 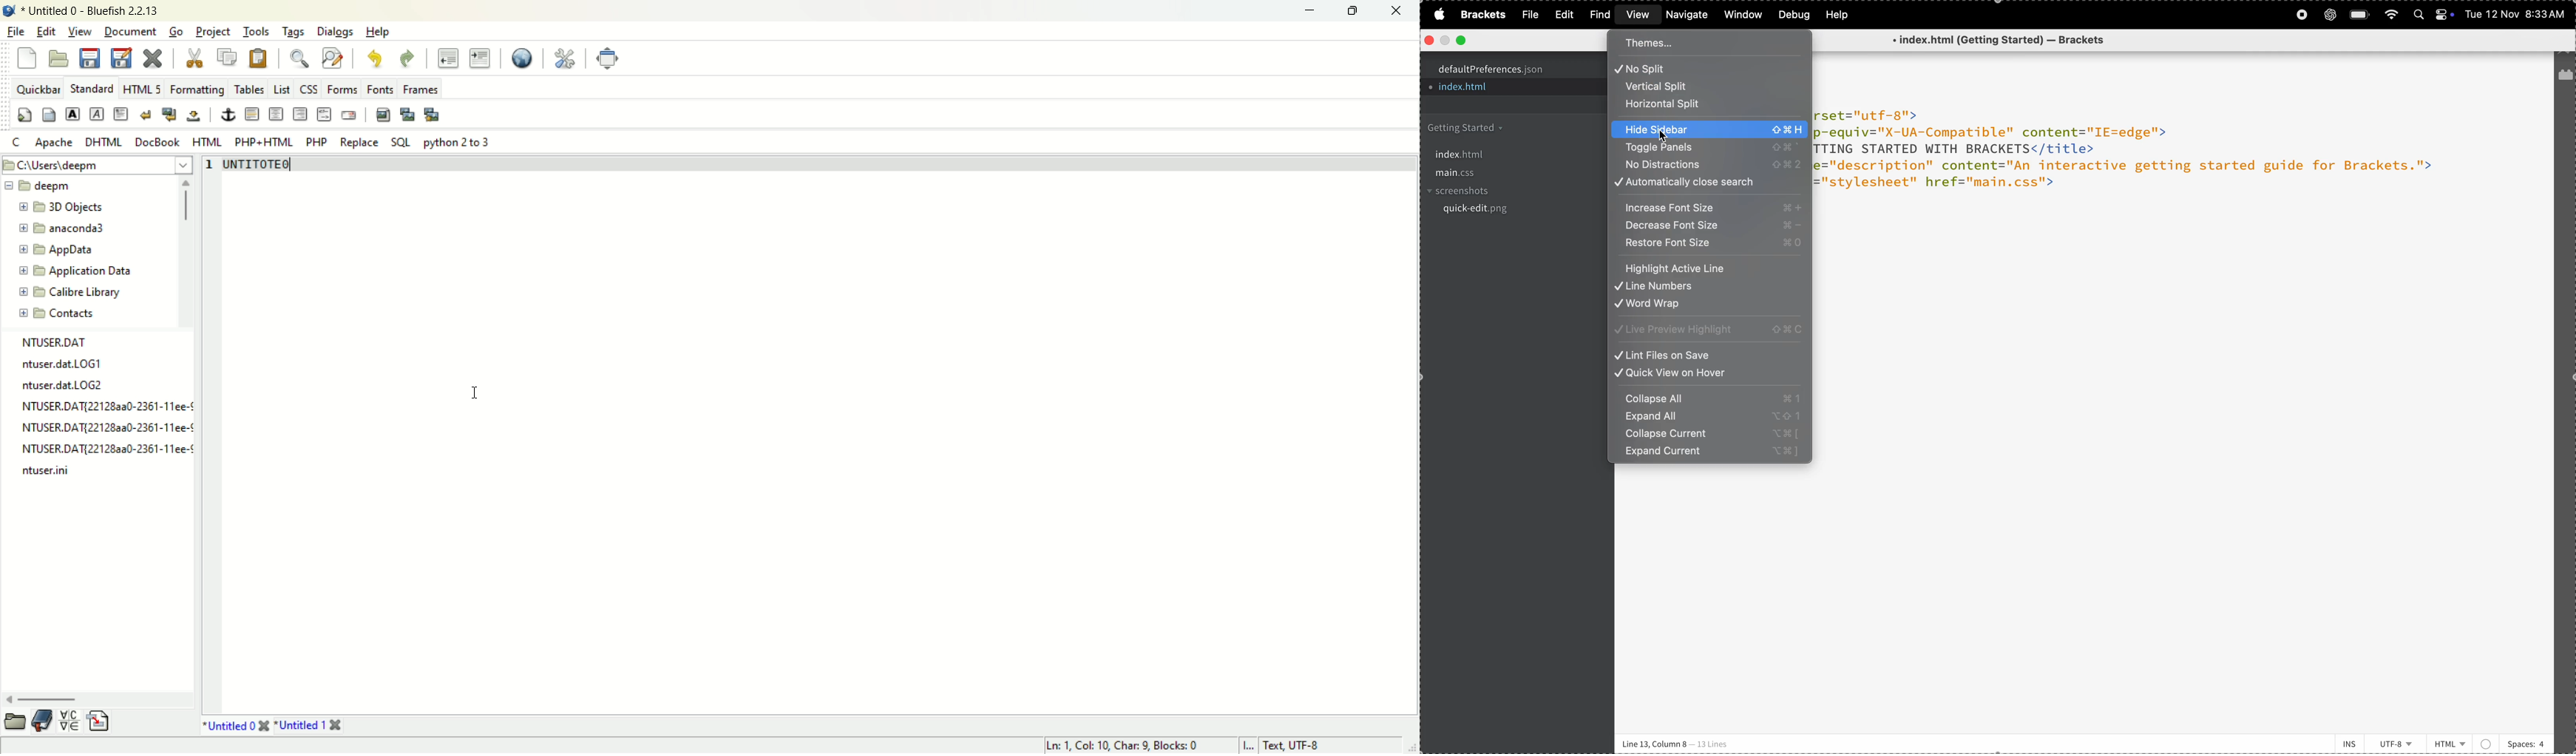 What do you see at coordinates (22, 115) in the screenshot?
I see `quickstart` at bounding box center [22, 115].